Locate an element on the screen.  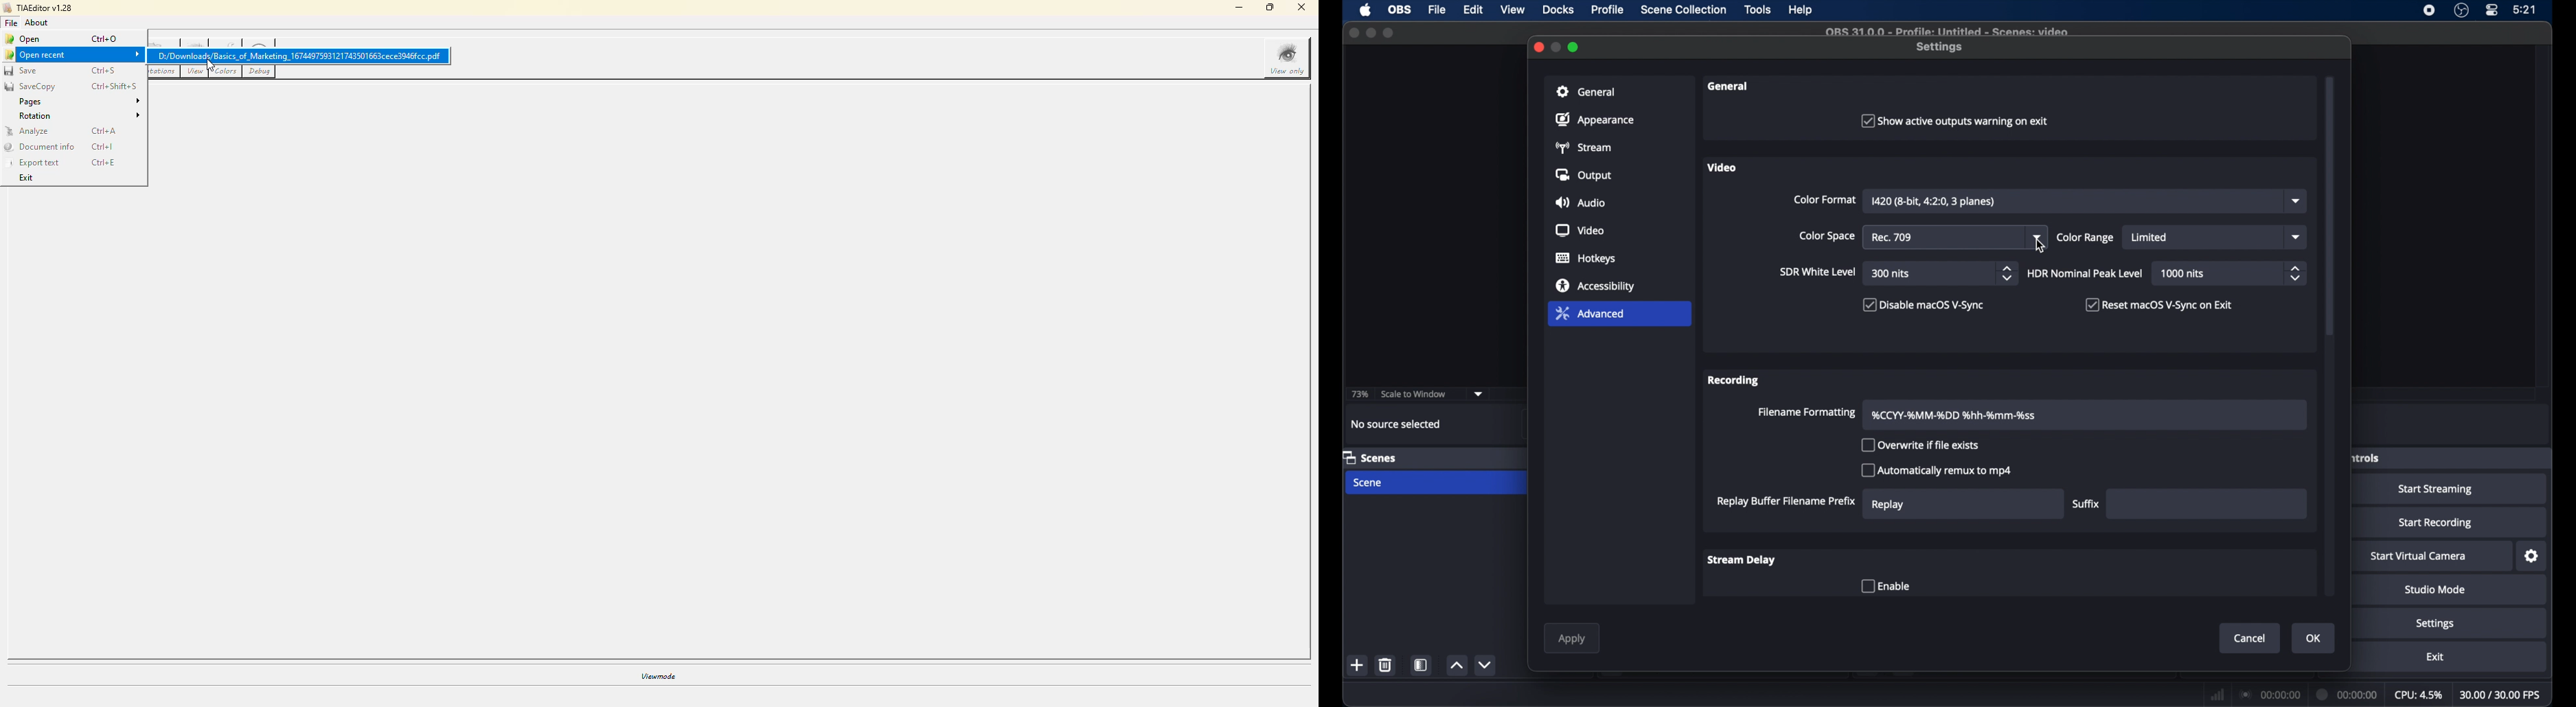
close is located at coordinates (1539, 47).